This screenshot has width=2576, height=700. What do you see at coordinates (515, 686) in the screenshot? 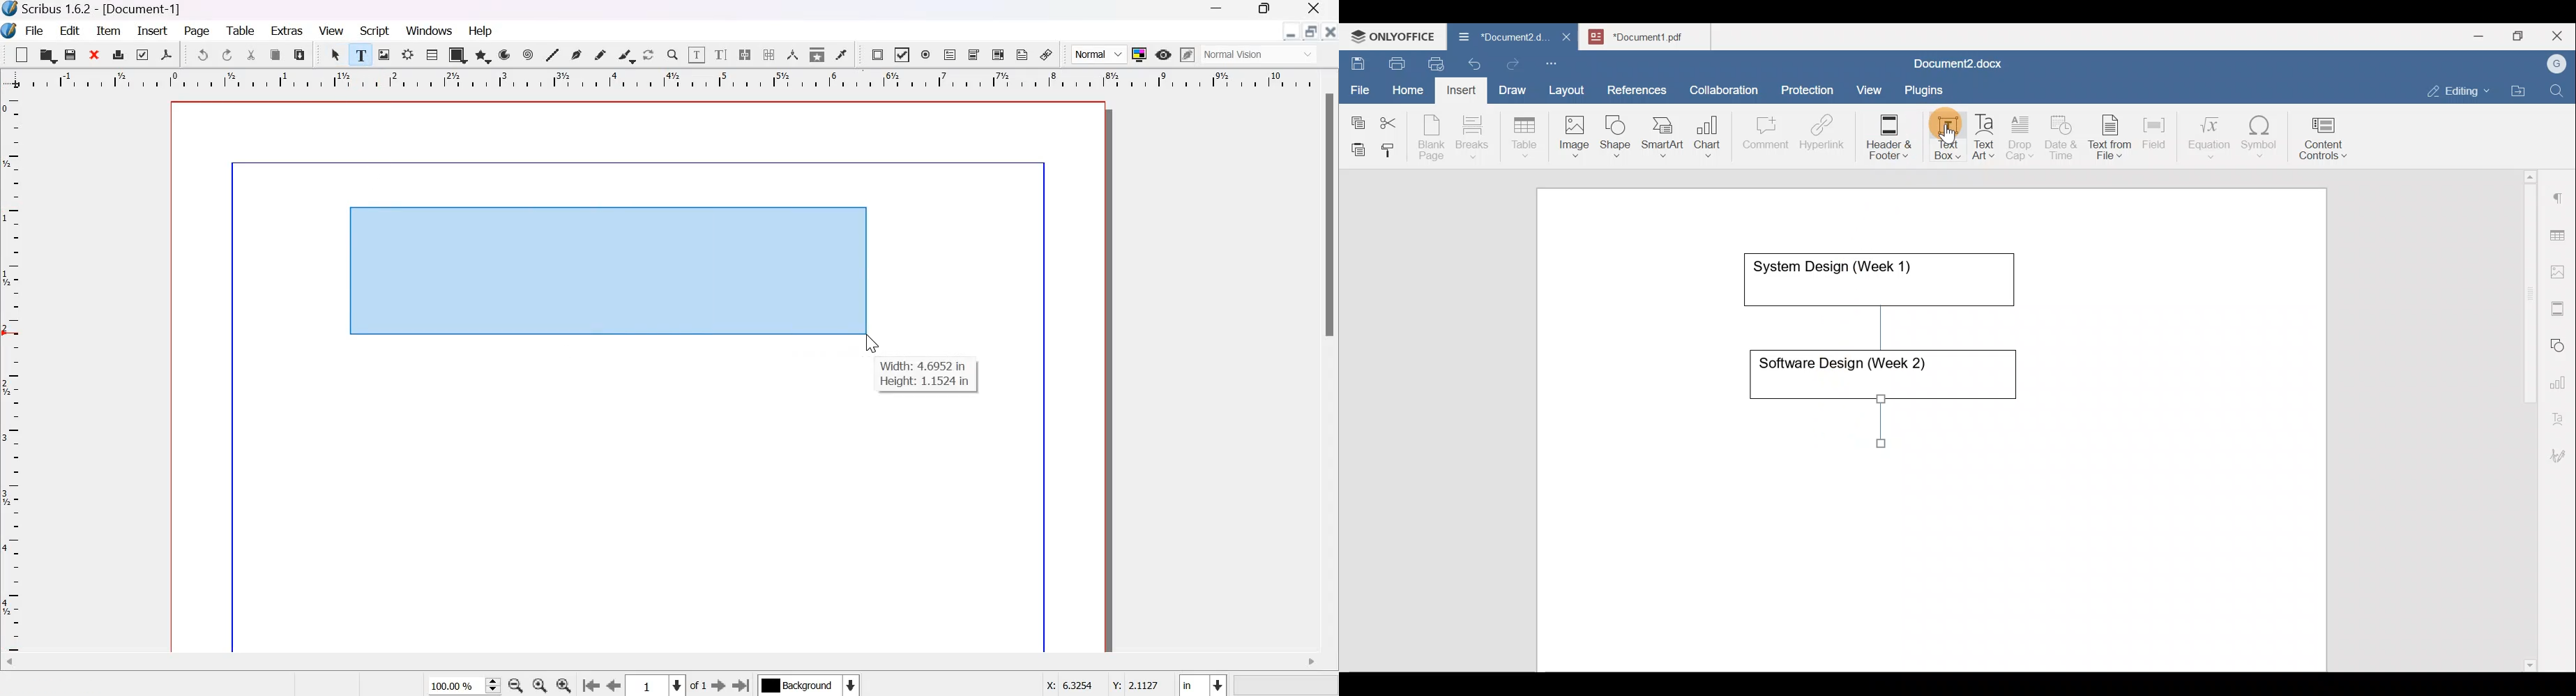
I see `zoom out` at bounding box center [515, 686].